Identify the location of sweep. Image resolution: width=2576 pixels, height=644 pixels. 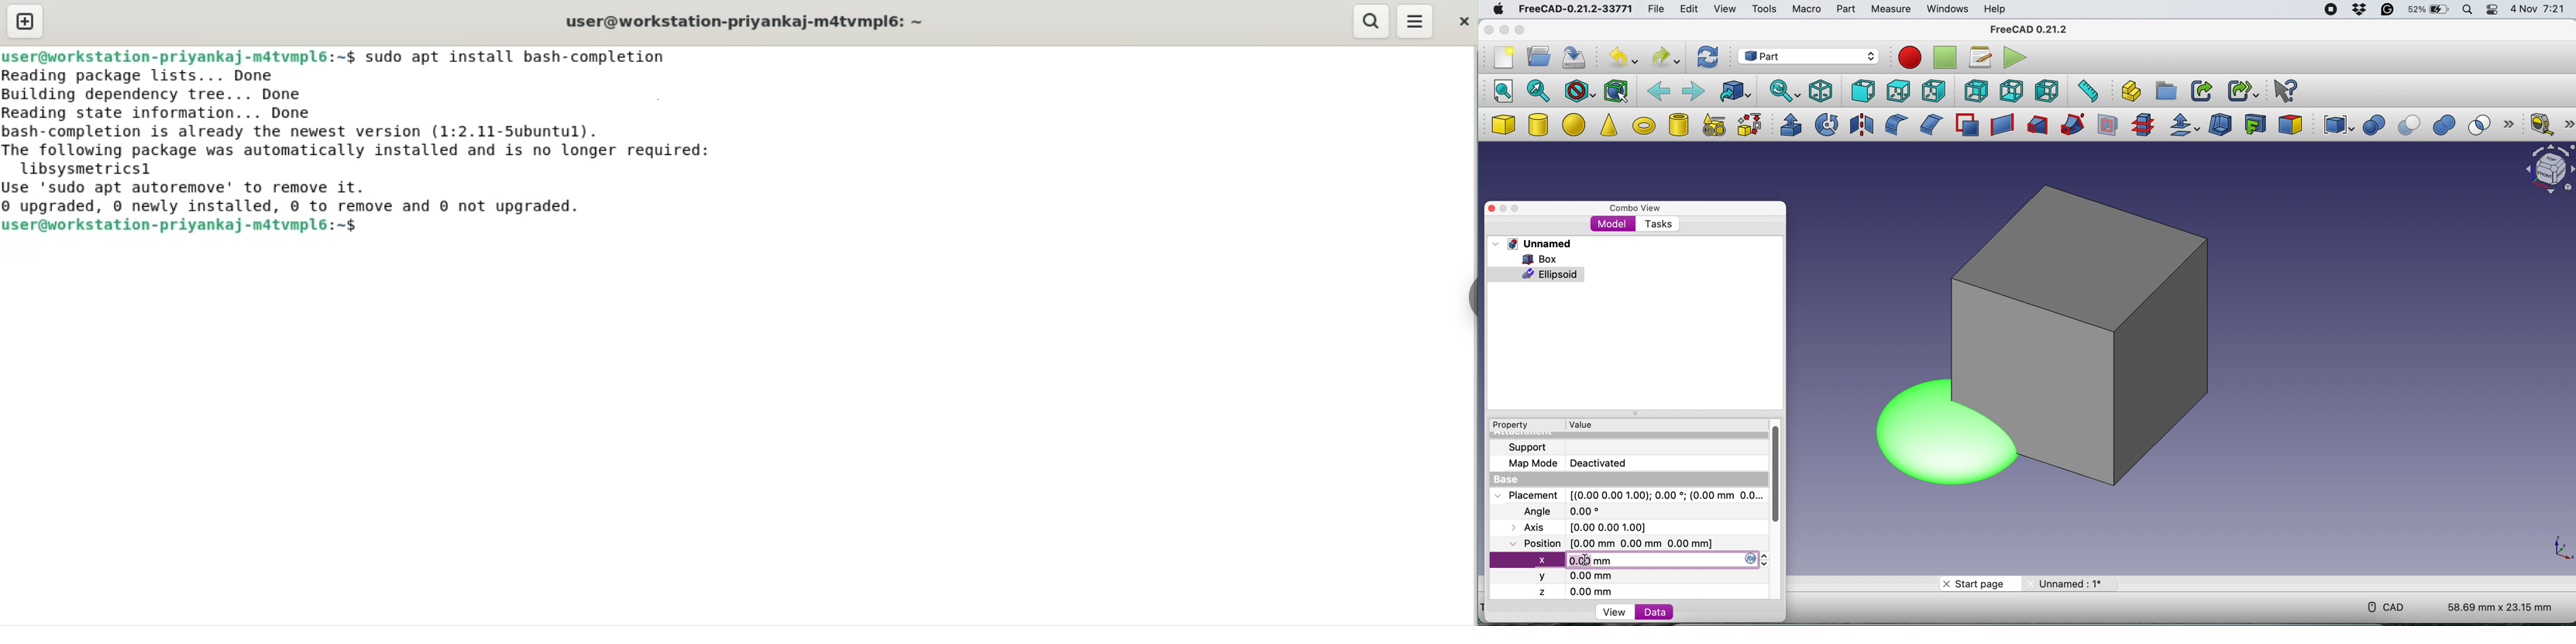
(2069, 125).